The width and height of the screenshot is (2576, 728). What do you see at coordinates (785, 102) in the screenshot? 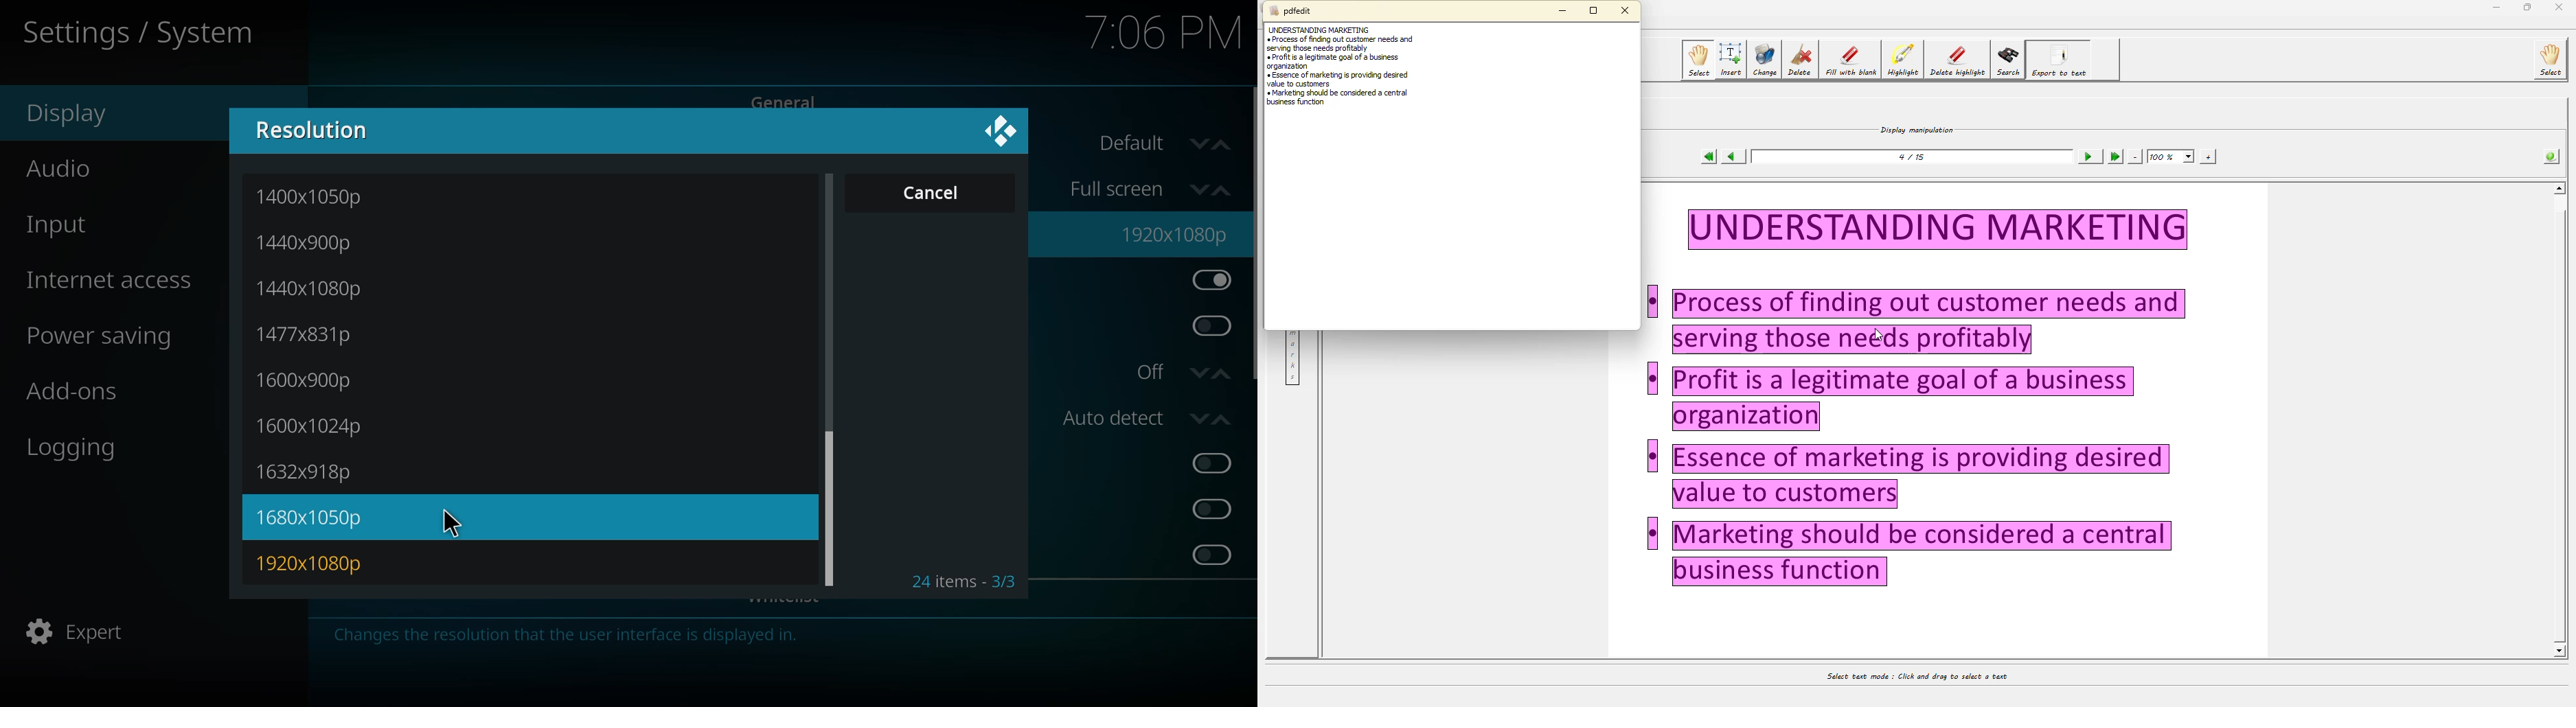
I see `general` at bounding box center [785, 102].